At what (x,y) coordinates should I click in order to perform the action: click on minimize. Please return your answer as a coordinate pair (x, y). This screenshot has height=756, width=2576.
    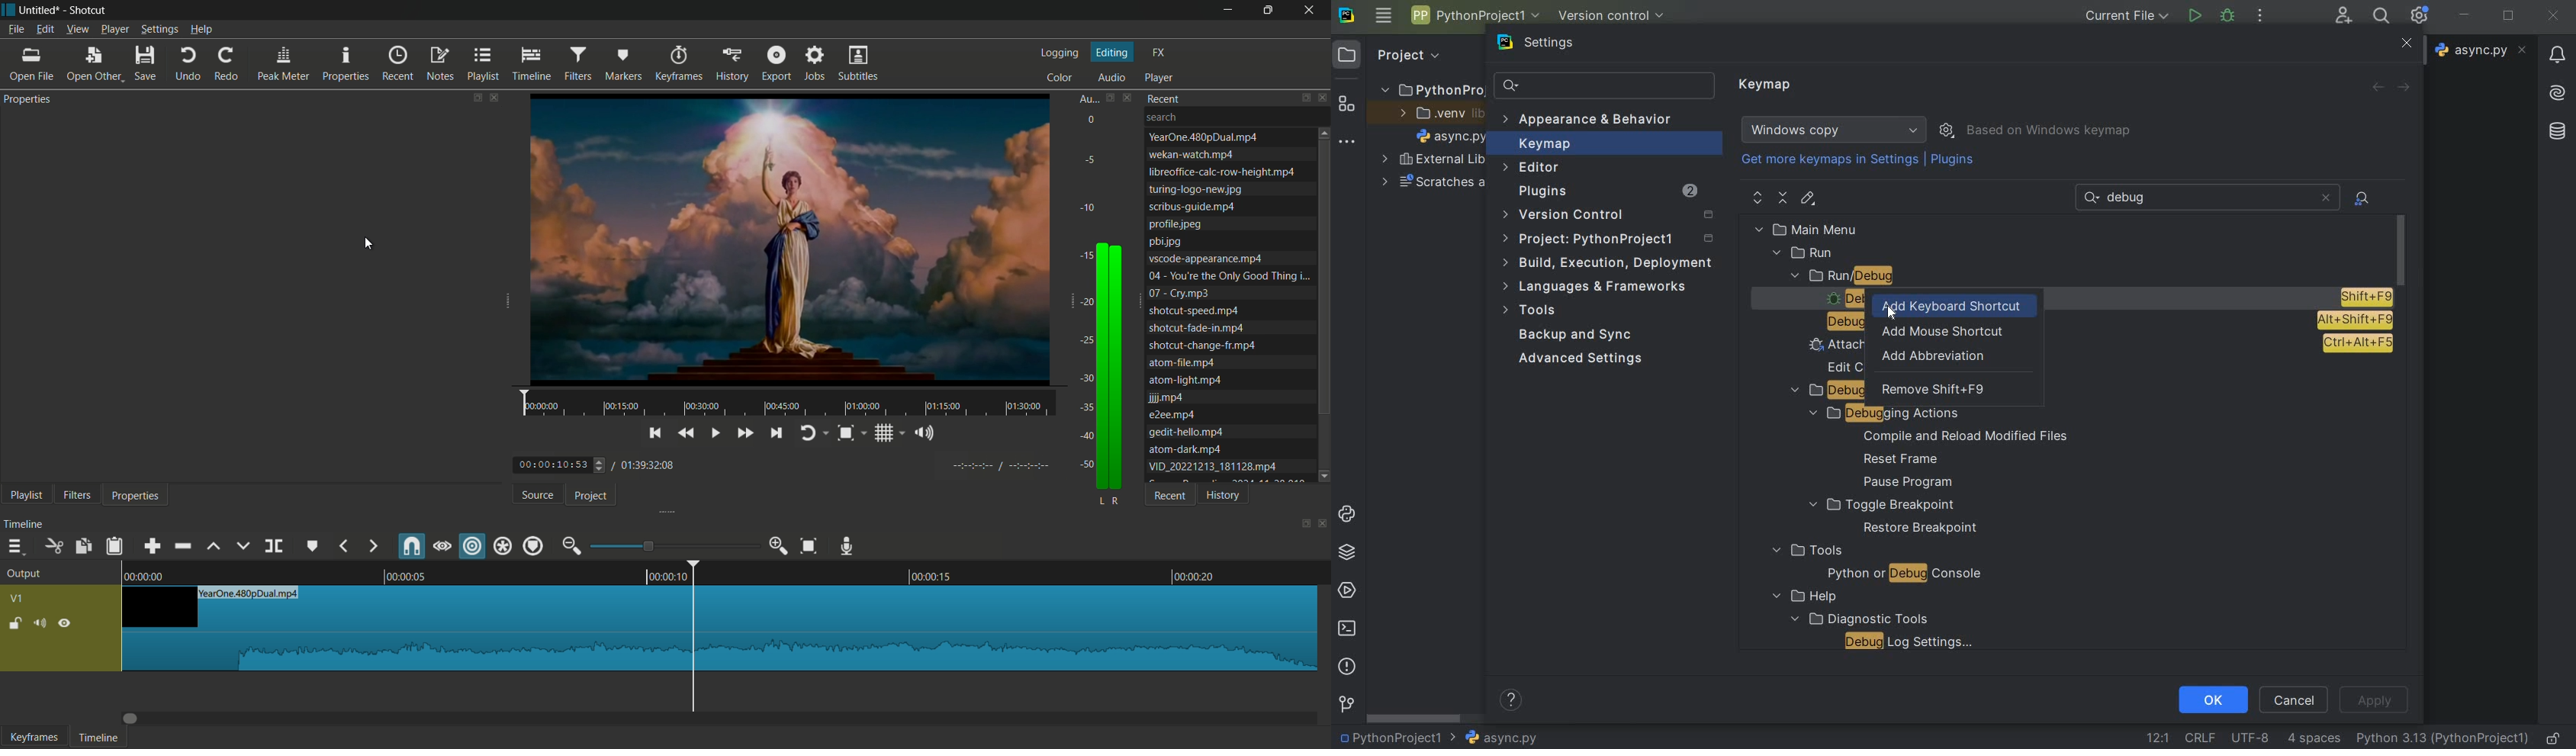
    Looking at the image, I should click on (1231, 10).